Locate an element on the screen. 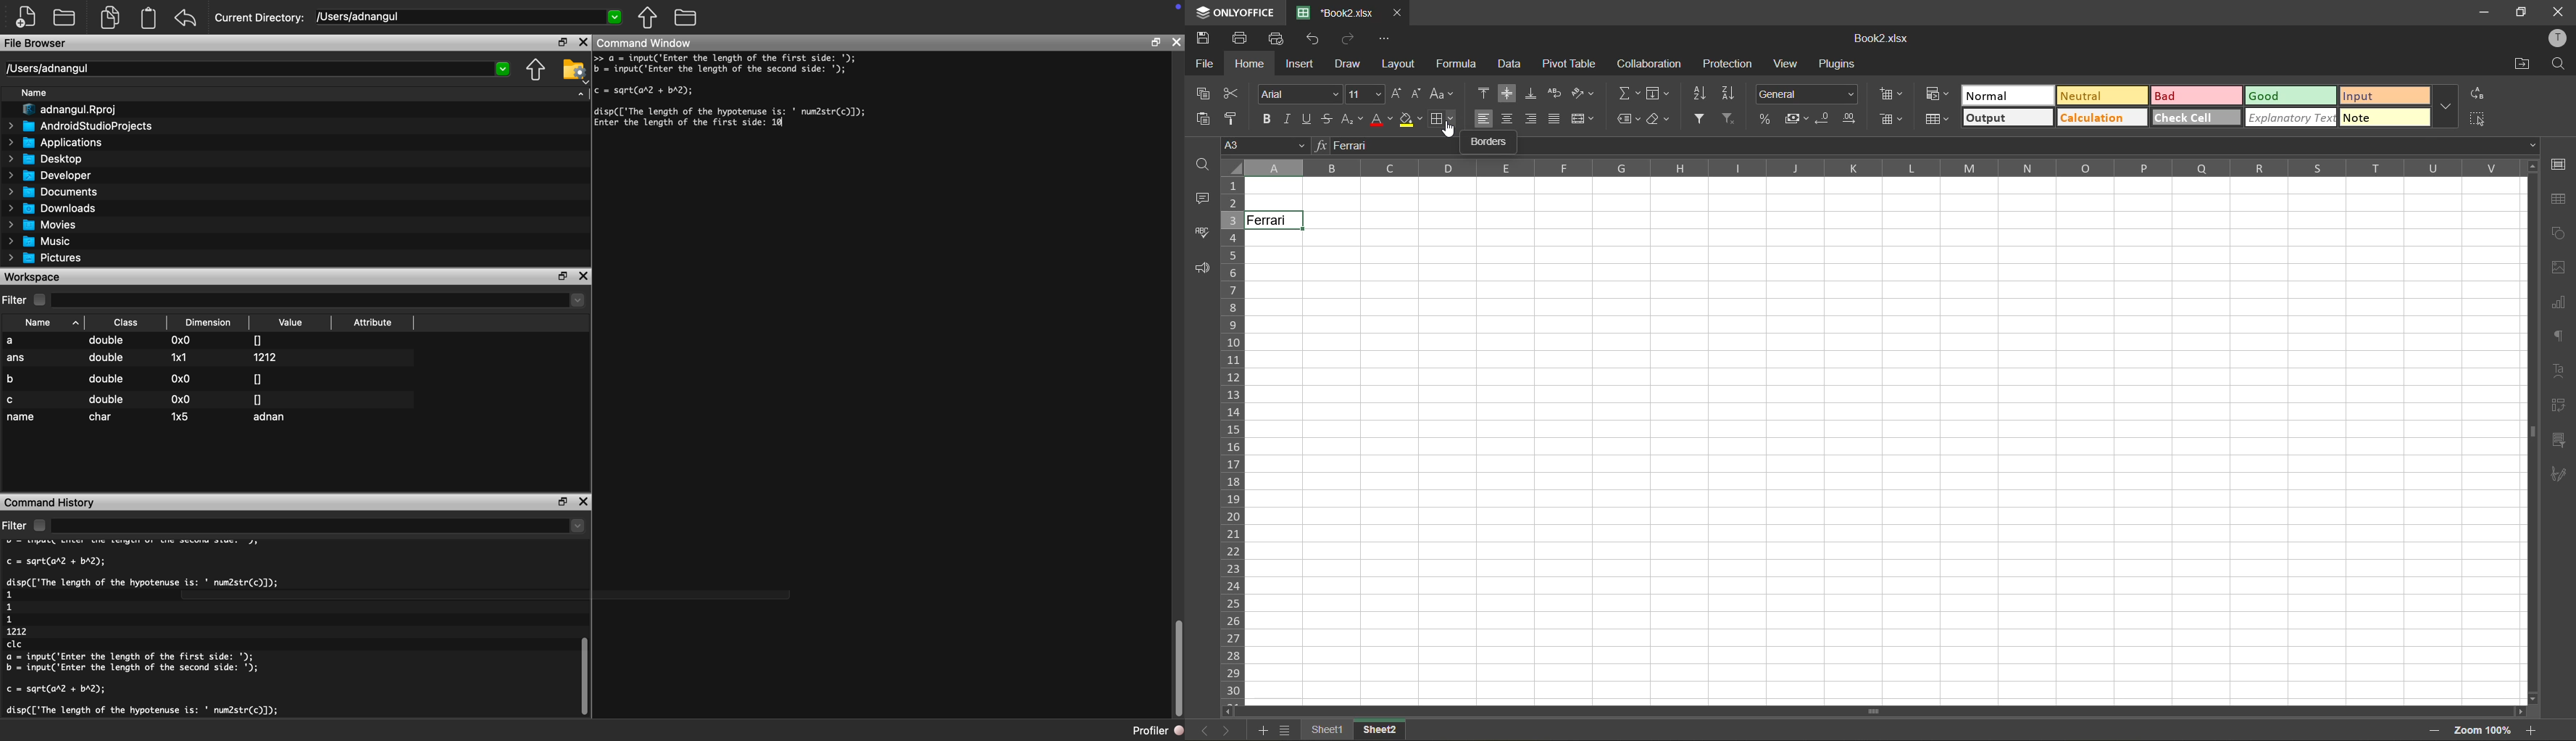 The image size is (2576, 756). Dropdown is located at coordinates (2533, 145).